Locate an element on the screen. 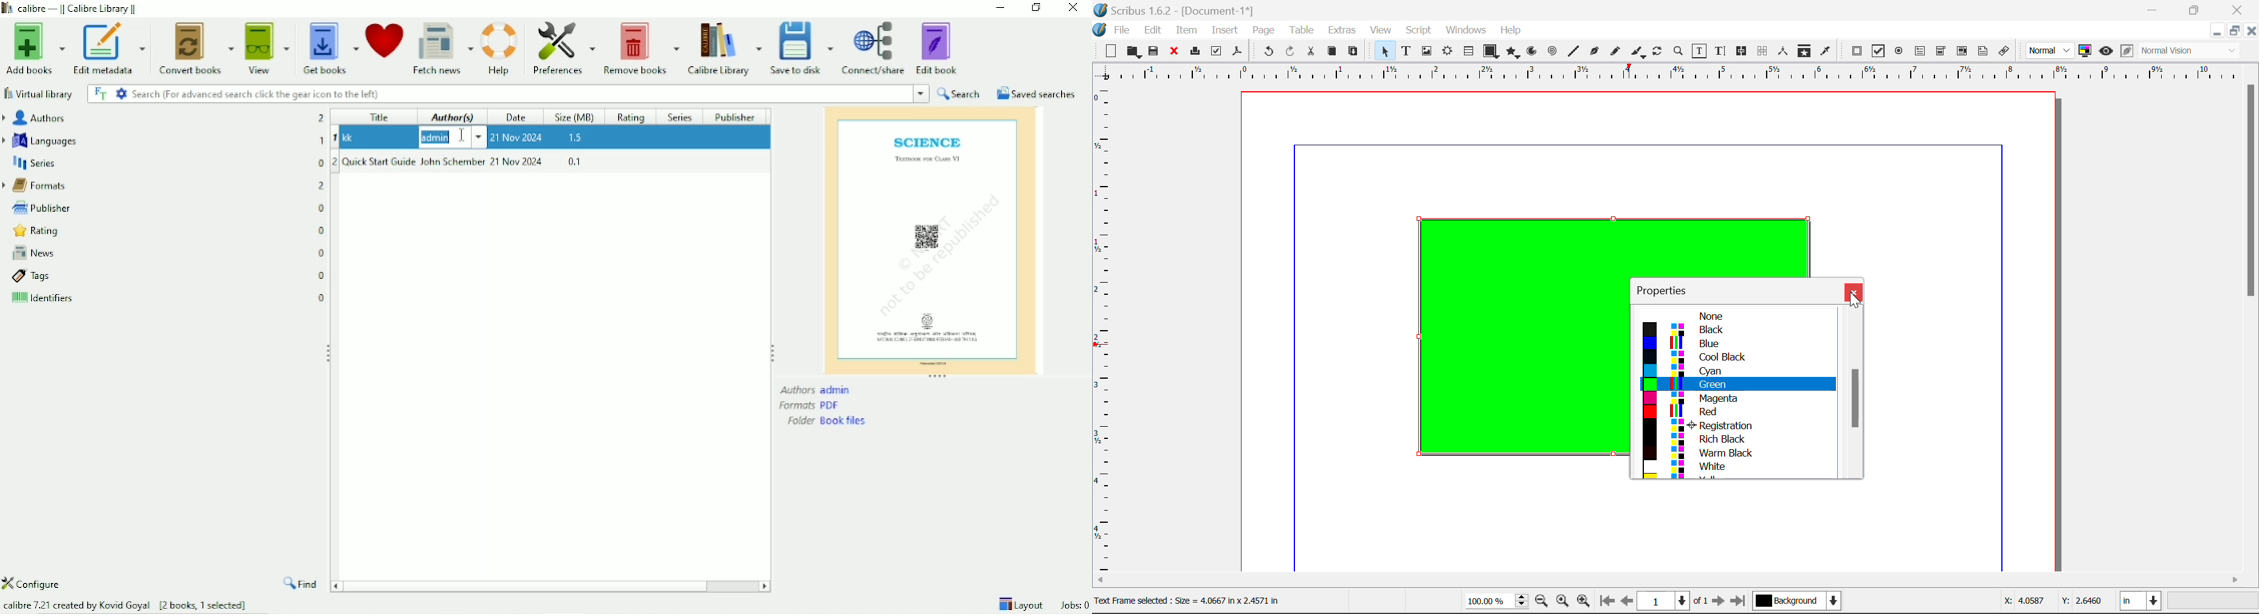  Text Frame selected: Size= 4.0667 in x 2.4571 in is located at coordinates (1187, 599).